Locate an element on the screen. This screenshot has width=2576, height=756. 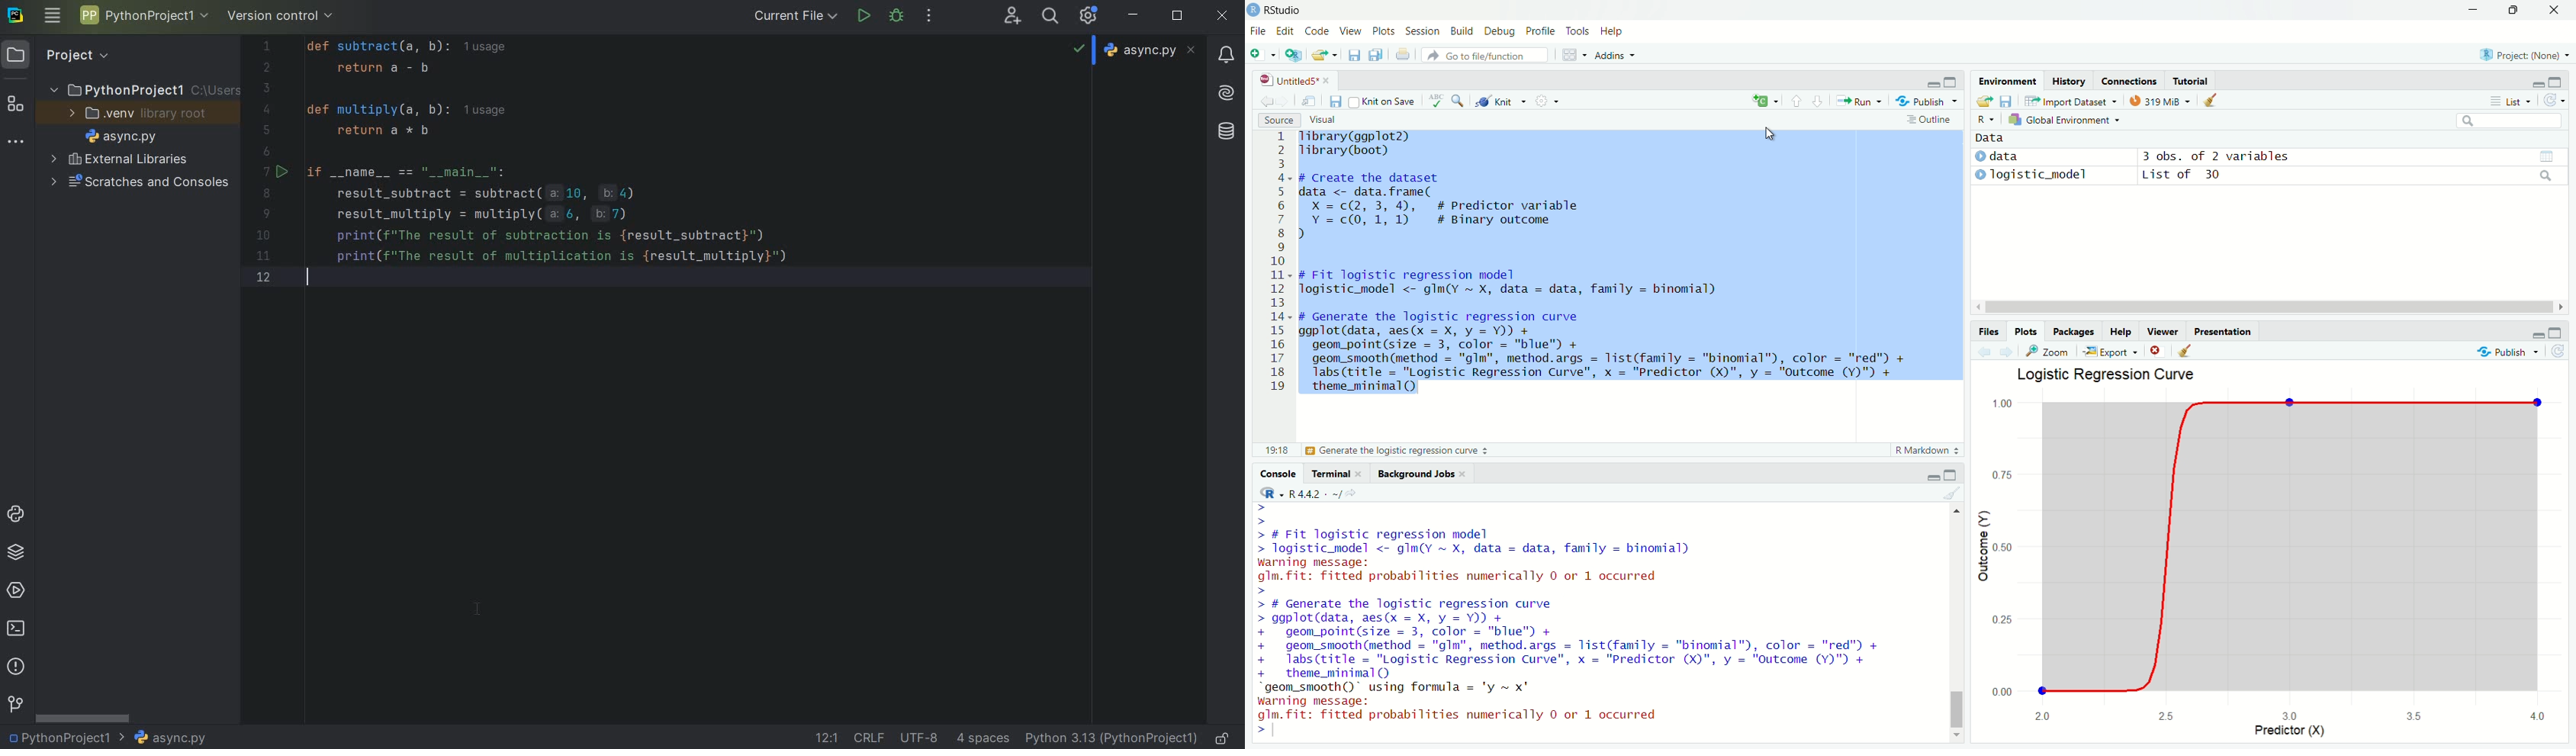
minimize is located at coordinates (2473, 10).